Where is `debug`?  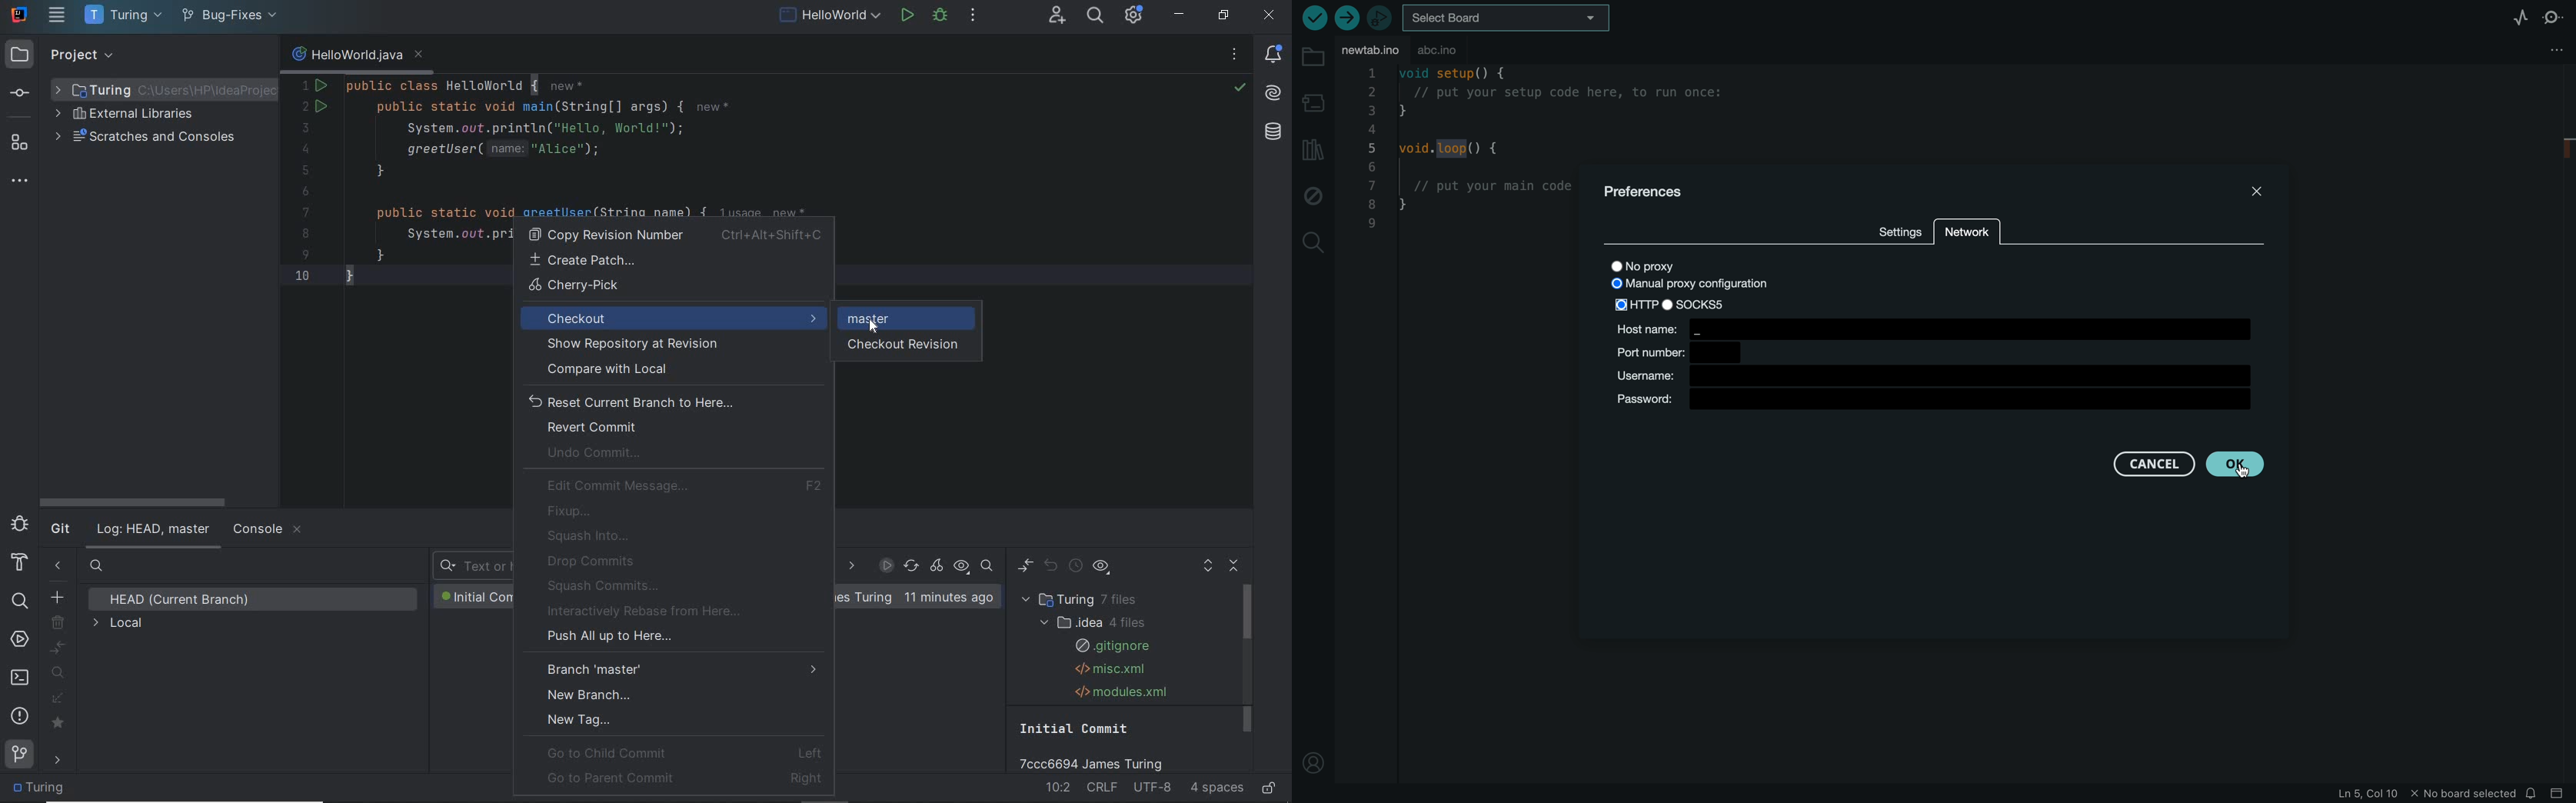
debug is located at coordinates (1311, 197).